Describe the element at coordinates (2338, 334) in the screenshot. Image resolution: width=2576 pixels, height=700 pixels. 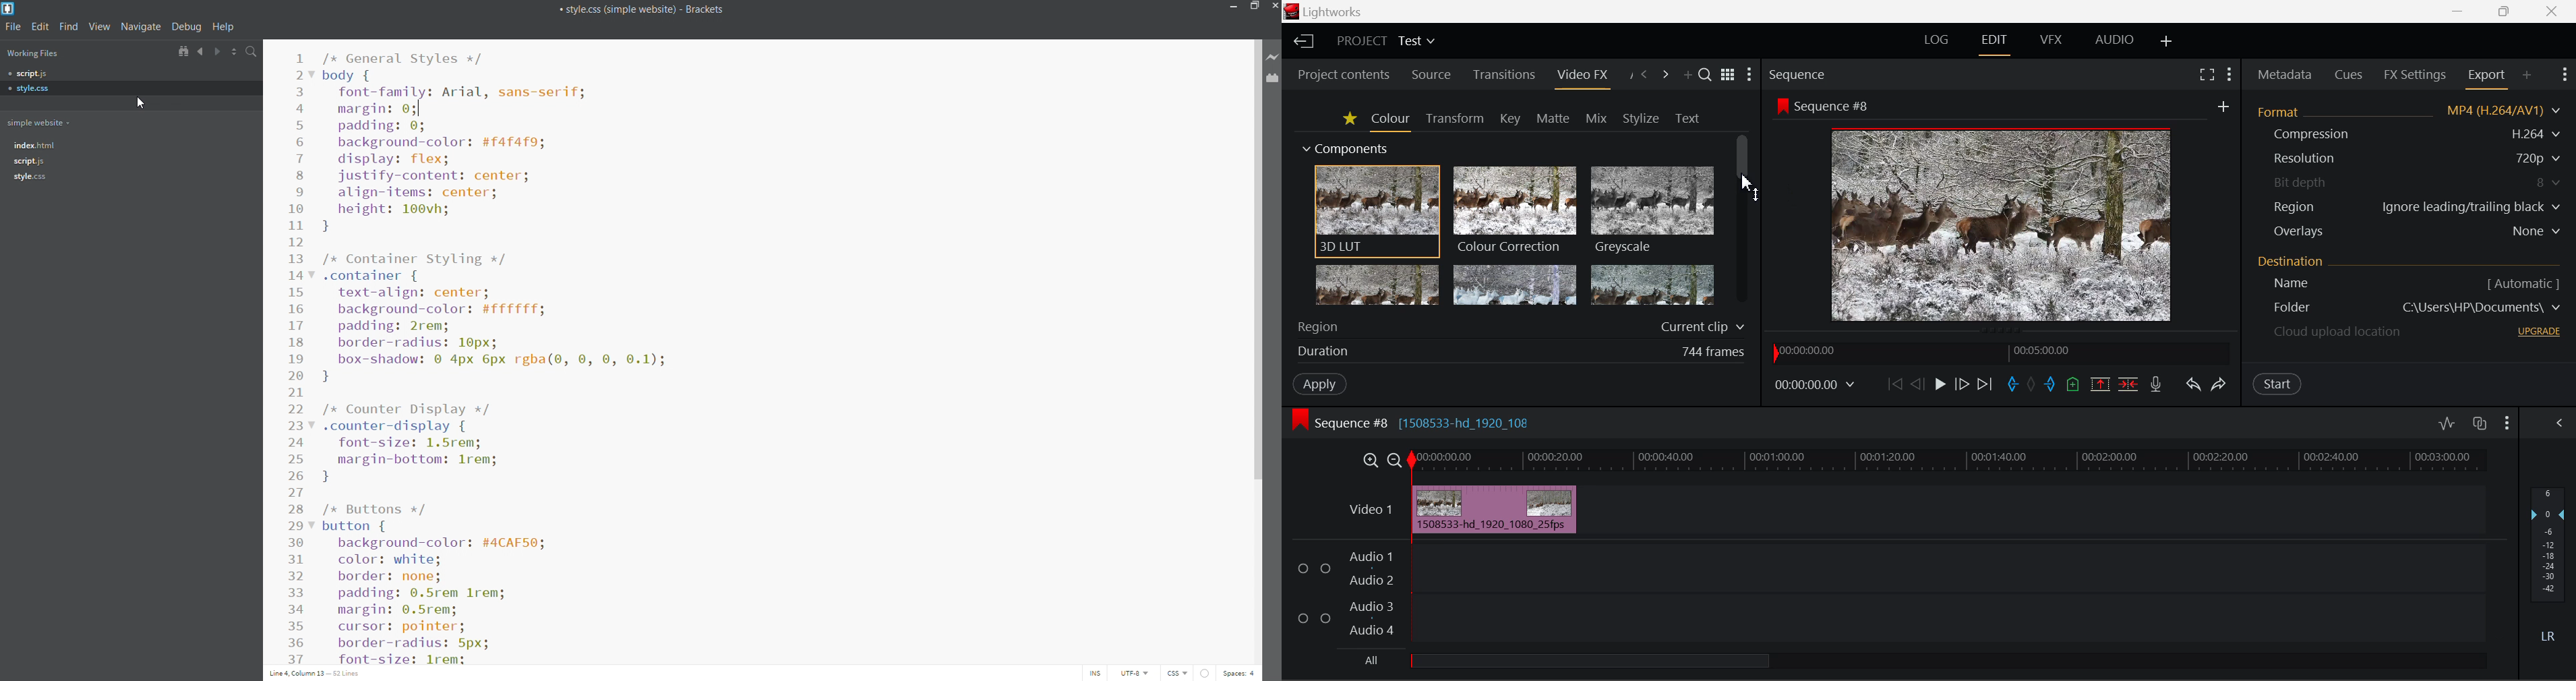
I see `Cloud upload location - upgrade` at that location.